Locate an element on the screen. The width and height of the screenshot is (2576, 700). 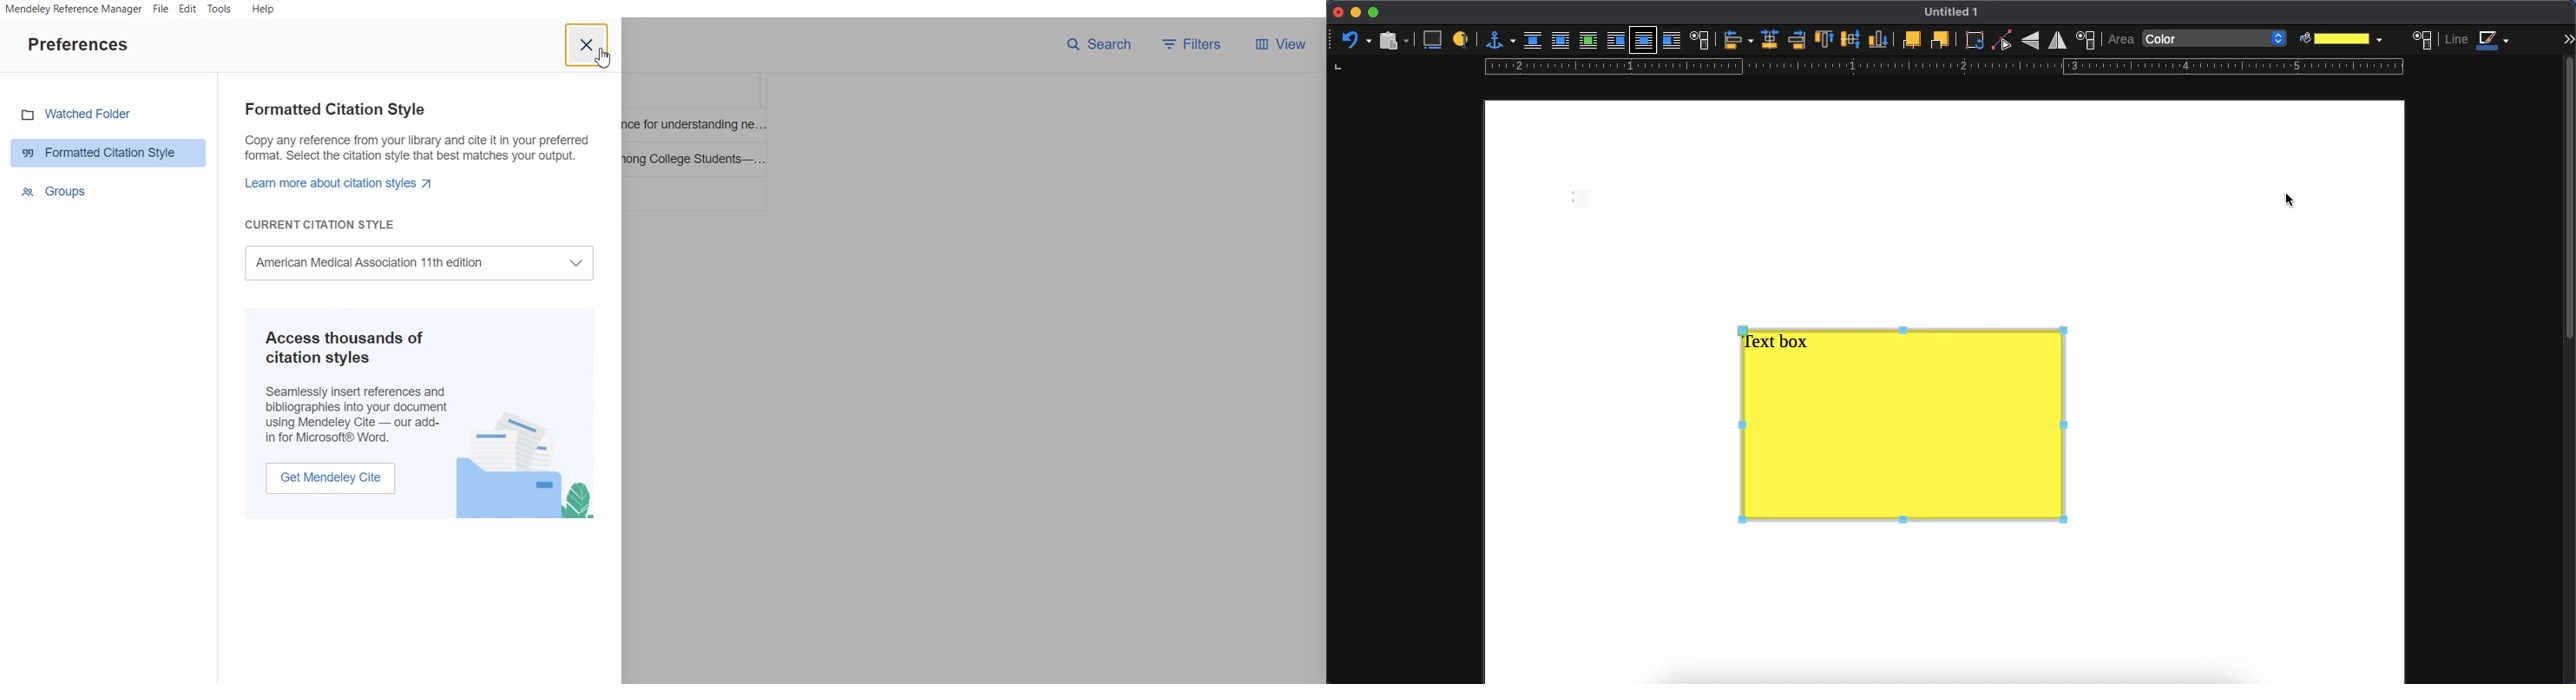
Group is located at coordinates (110, 191).